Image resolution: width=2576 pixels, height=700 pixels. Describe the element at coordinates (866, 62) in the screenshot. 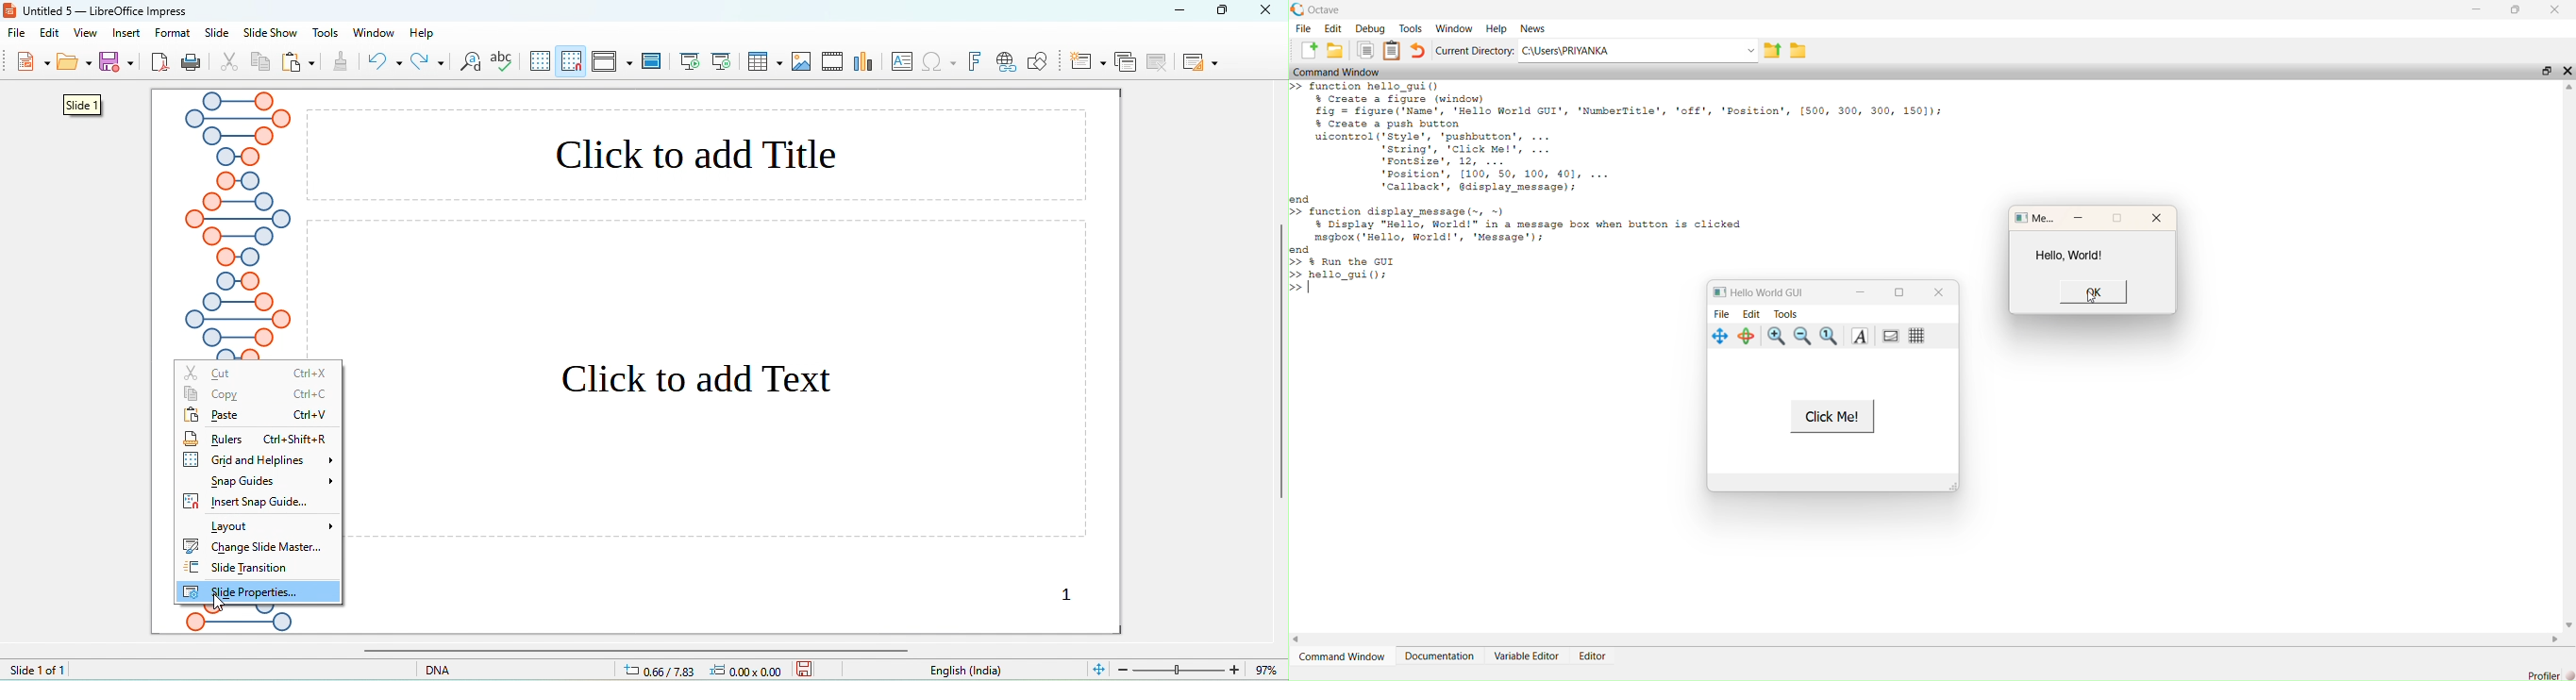

I see `chart` at that location.